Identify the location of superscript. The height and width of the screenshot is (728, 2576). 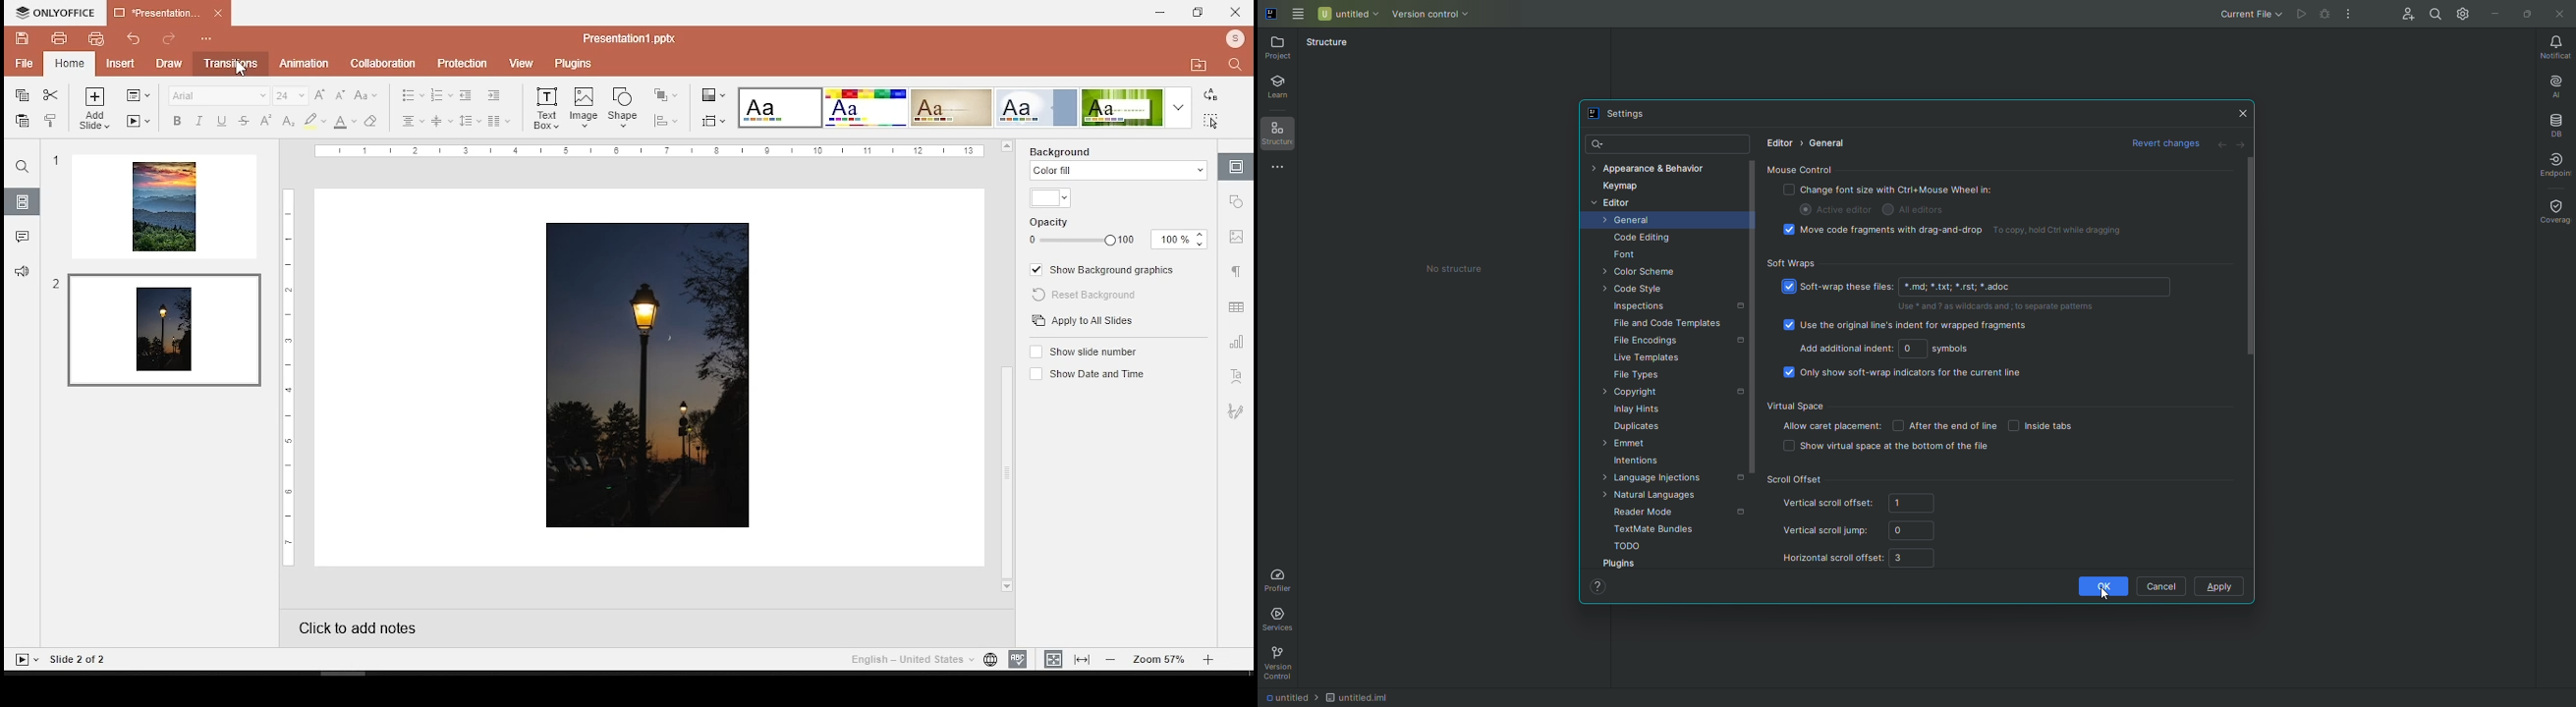
(266, 121).